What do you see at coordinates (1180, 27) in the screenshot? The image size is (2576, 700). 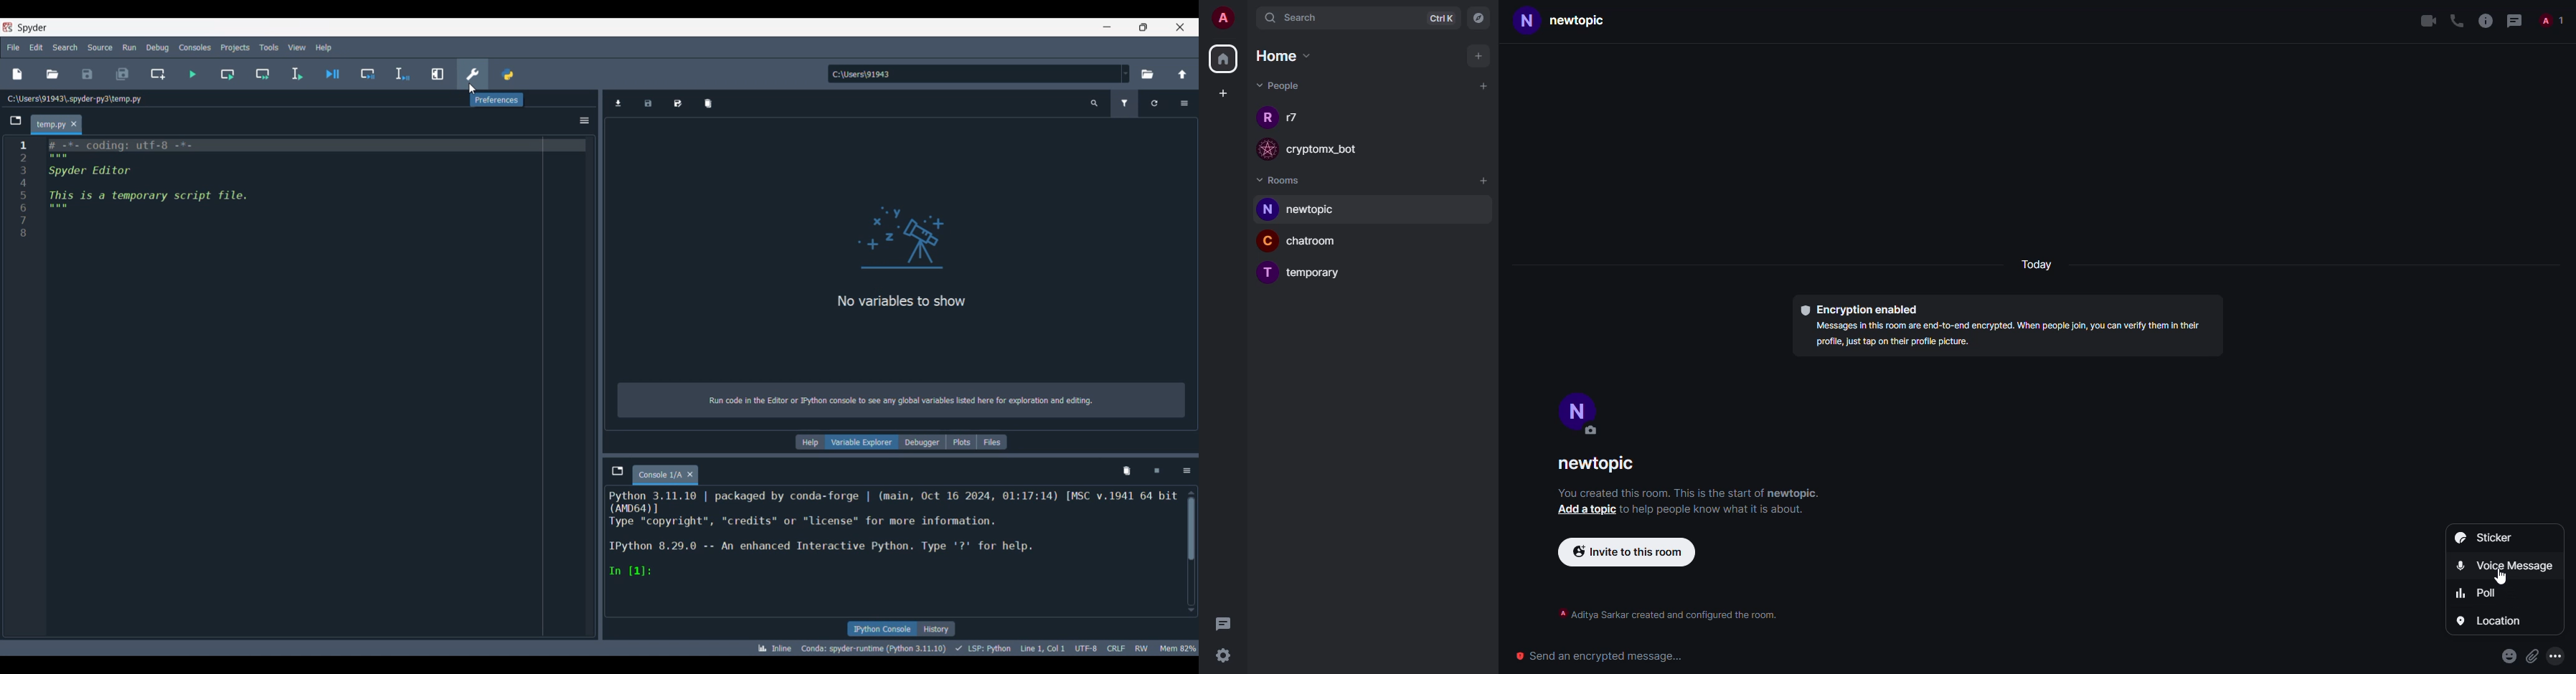 I see `Close interface` at bounding box center [1180, 27].